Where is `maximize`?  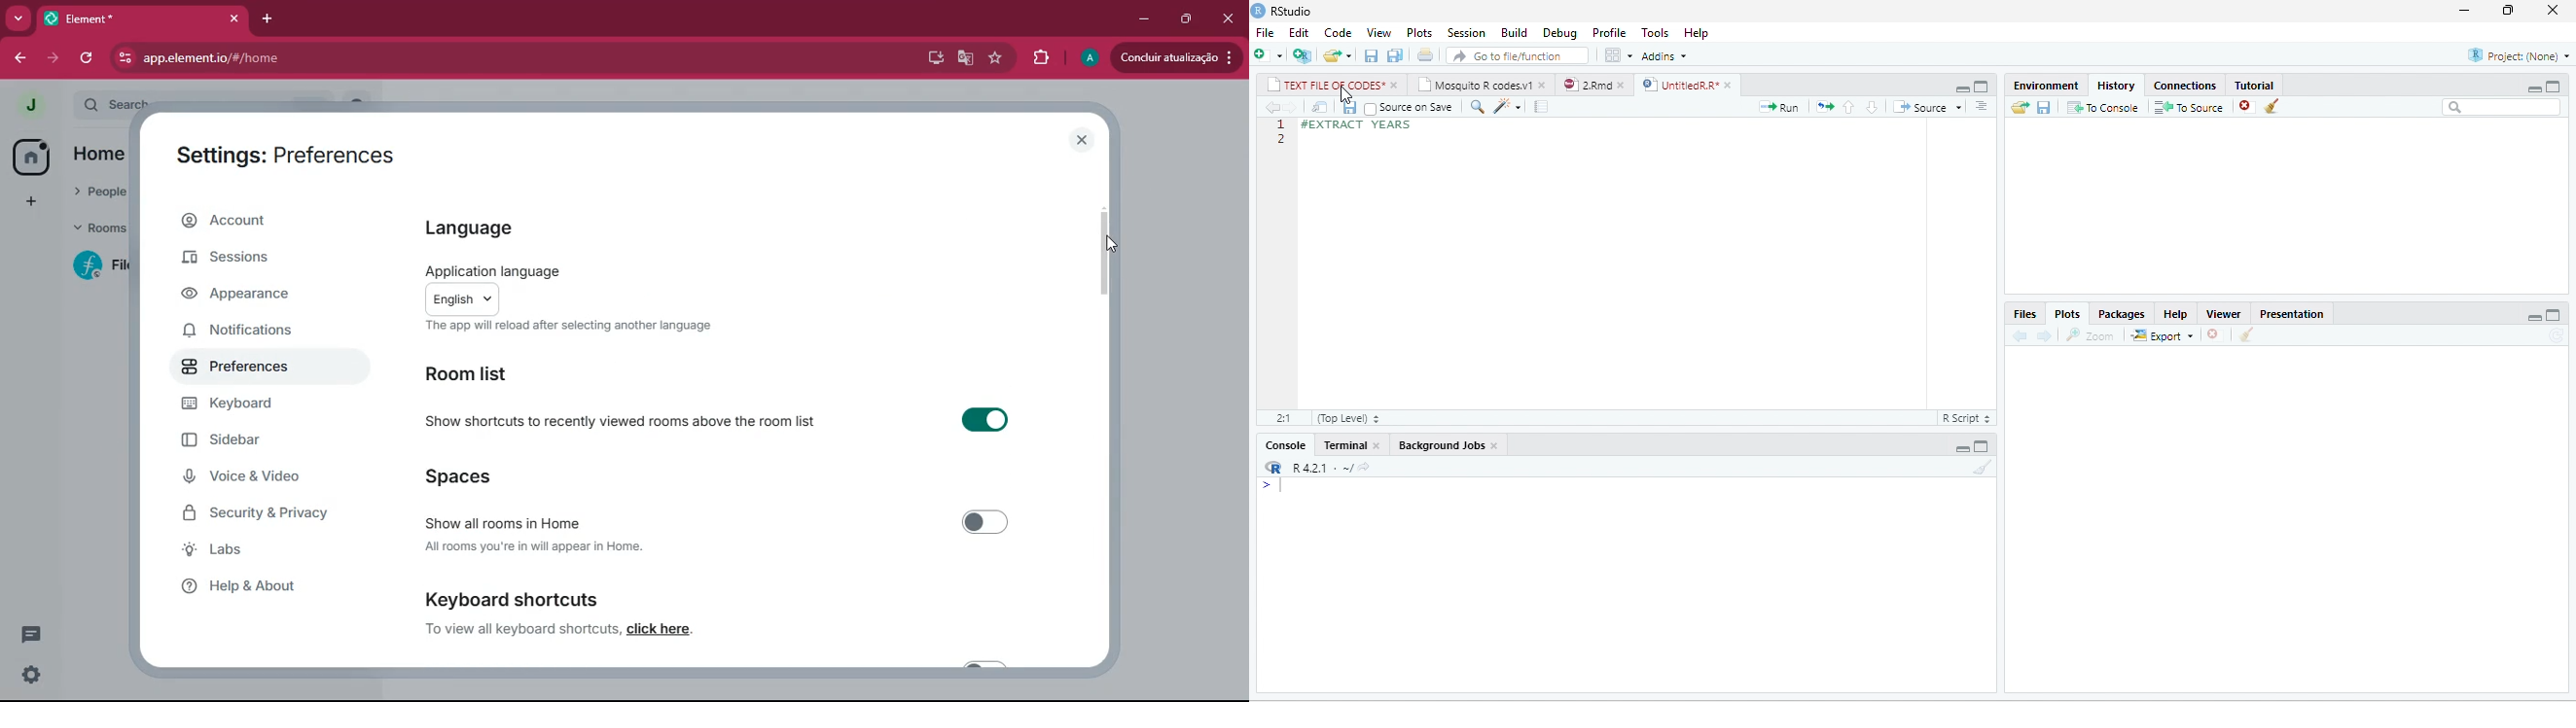
maximize is located at coordinates (2554, 315).